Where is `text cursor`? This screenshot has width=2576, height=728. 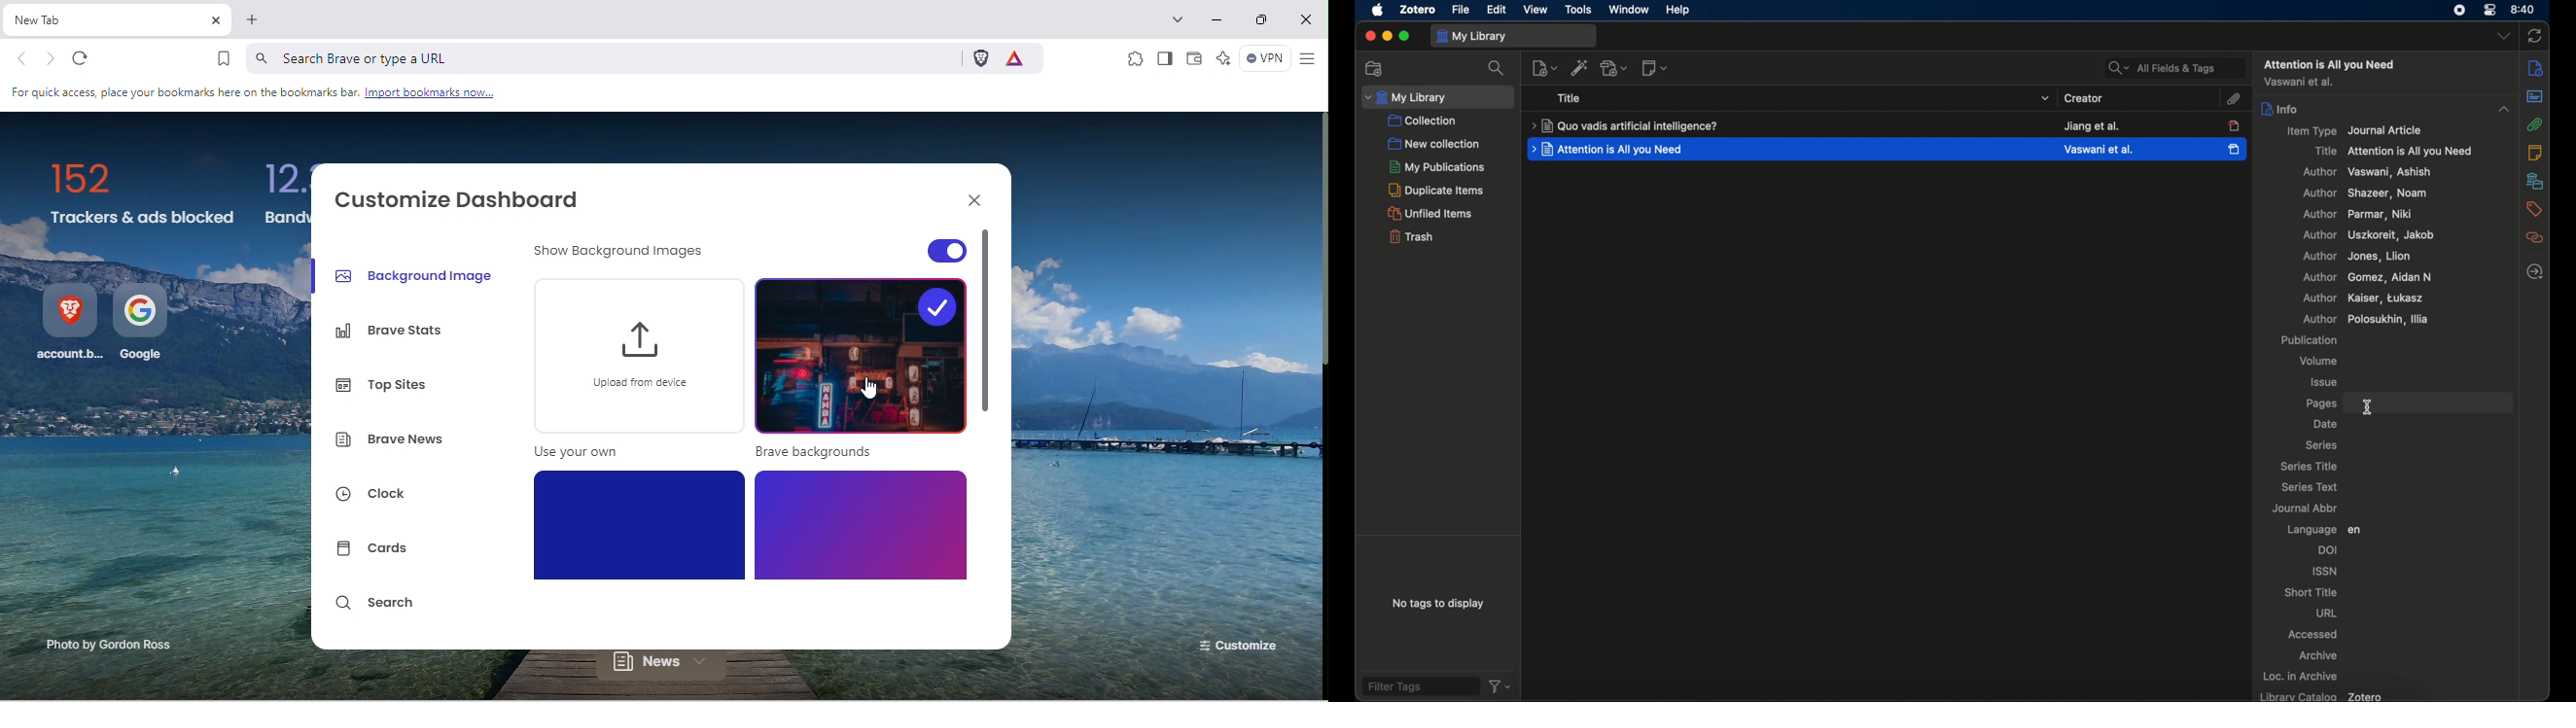
text cursor is located at coordinates (2376, 409).